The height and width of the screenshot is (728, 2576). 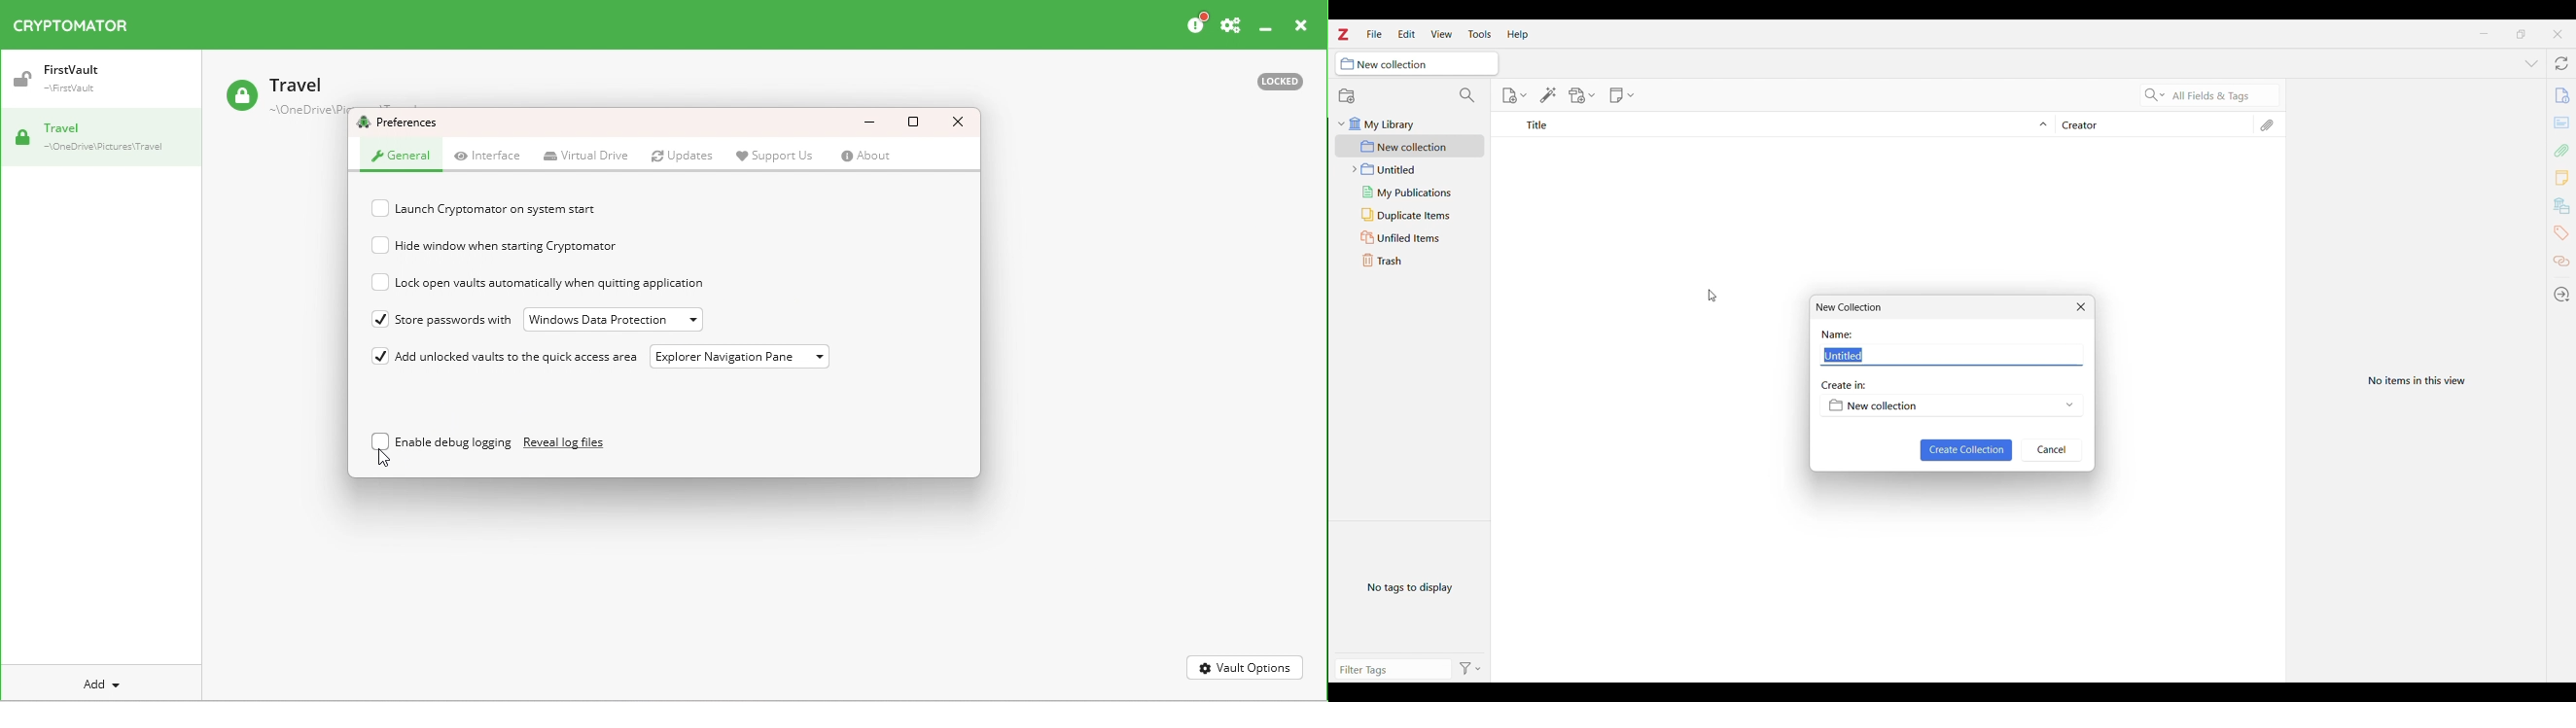 I want to click on Maximize, so click(x=918, y=123).